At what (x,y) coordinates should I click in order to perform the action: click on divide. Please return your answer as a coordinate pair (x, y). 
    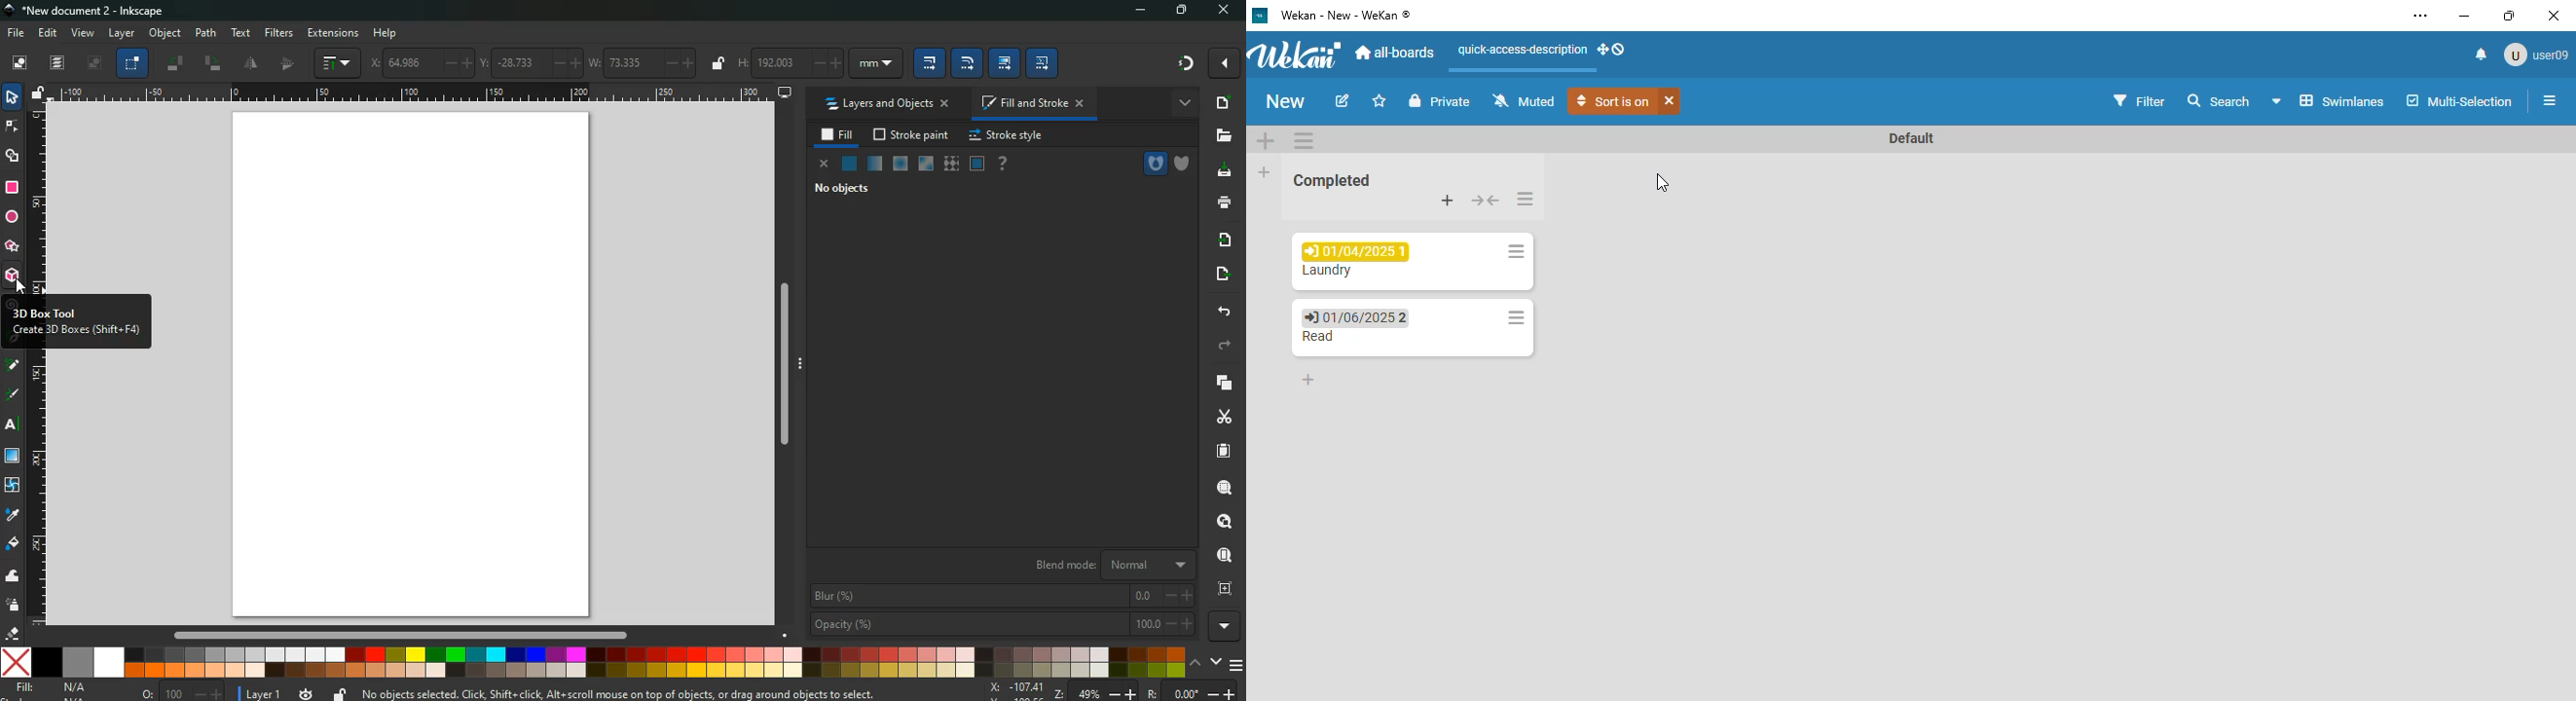
    Looking at the image, I should click on (253, 63).